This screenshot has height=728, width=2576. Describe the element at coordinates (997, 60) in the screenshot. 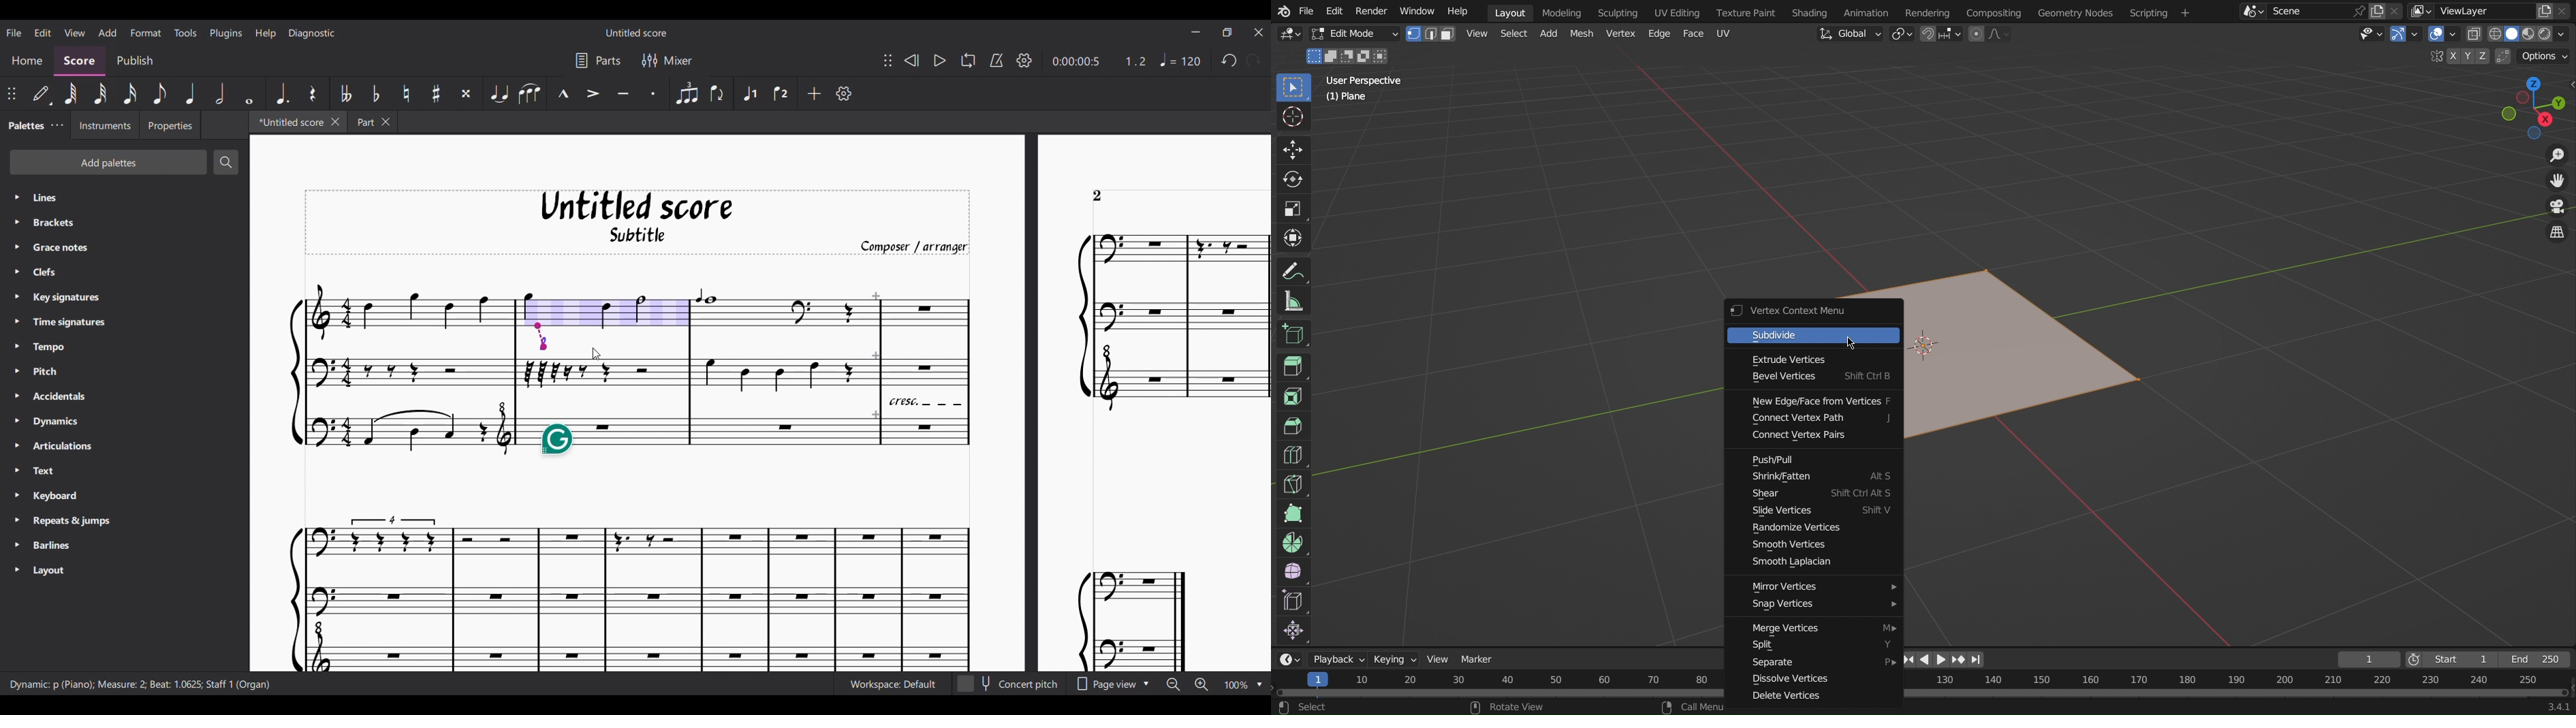

I see `Metronome` at that location.